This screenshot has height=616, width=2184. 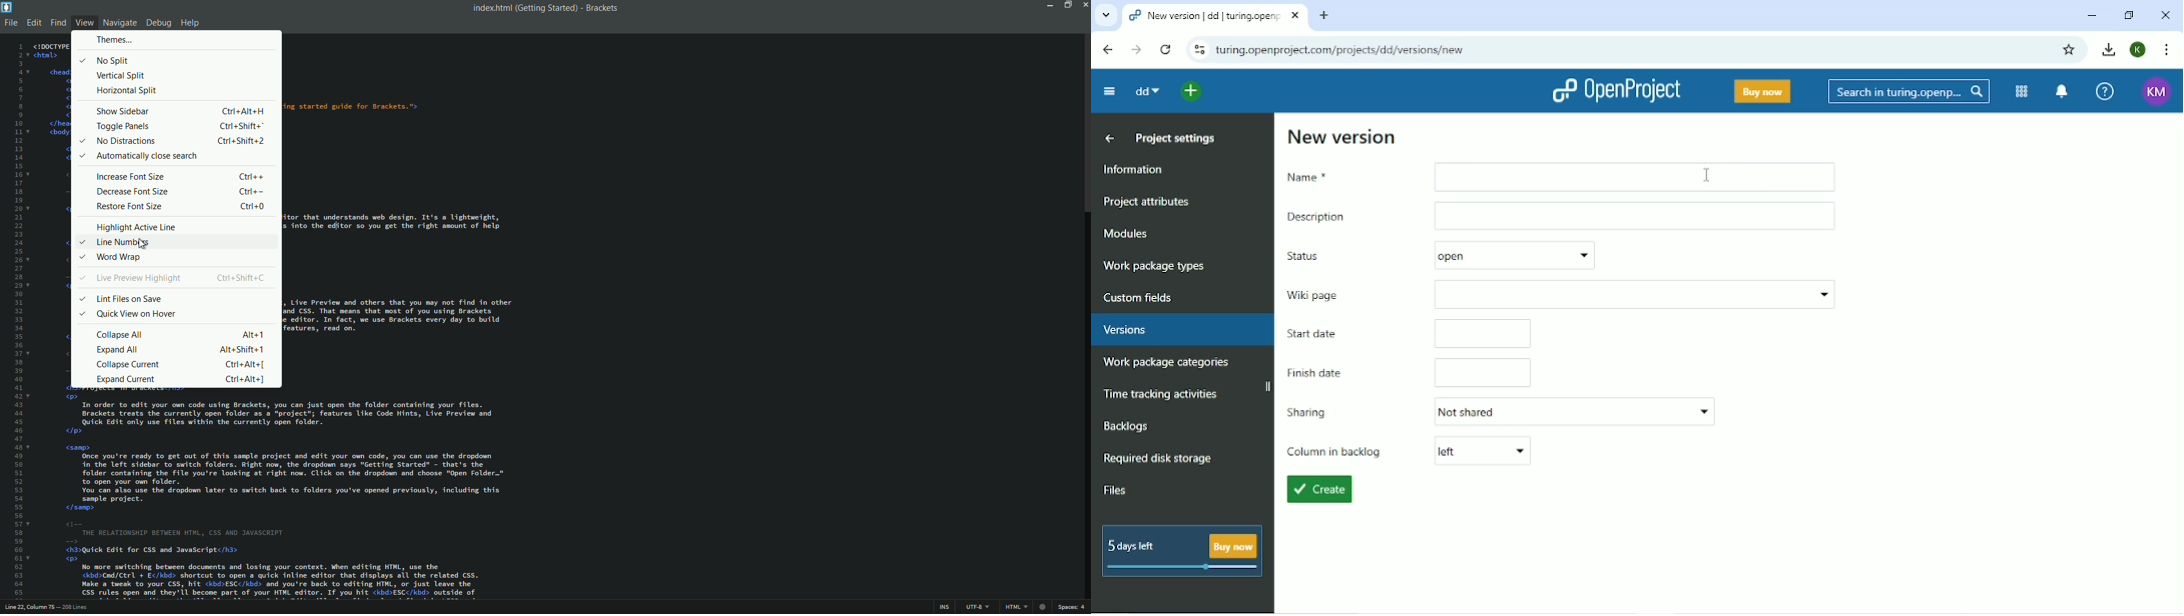 What do you see at coordinates (181, 379) in the screenshot?
I see `Expand Current Ctrl+Alt+]` at bounding box center [181, 379].